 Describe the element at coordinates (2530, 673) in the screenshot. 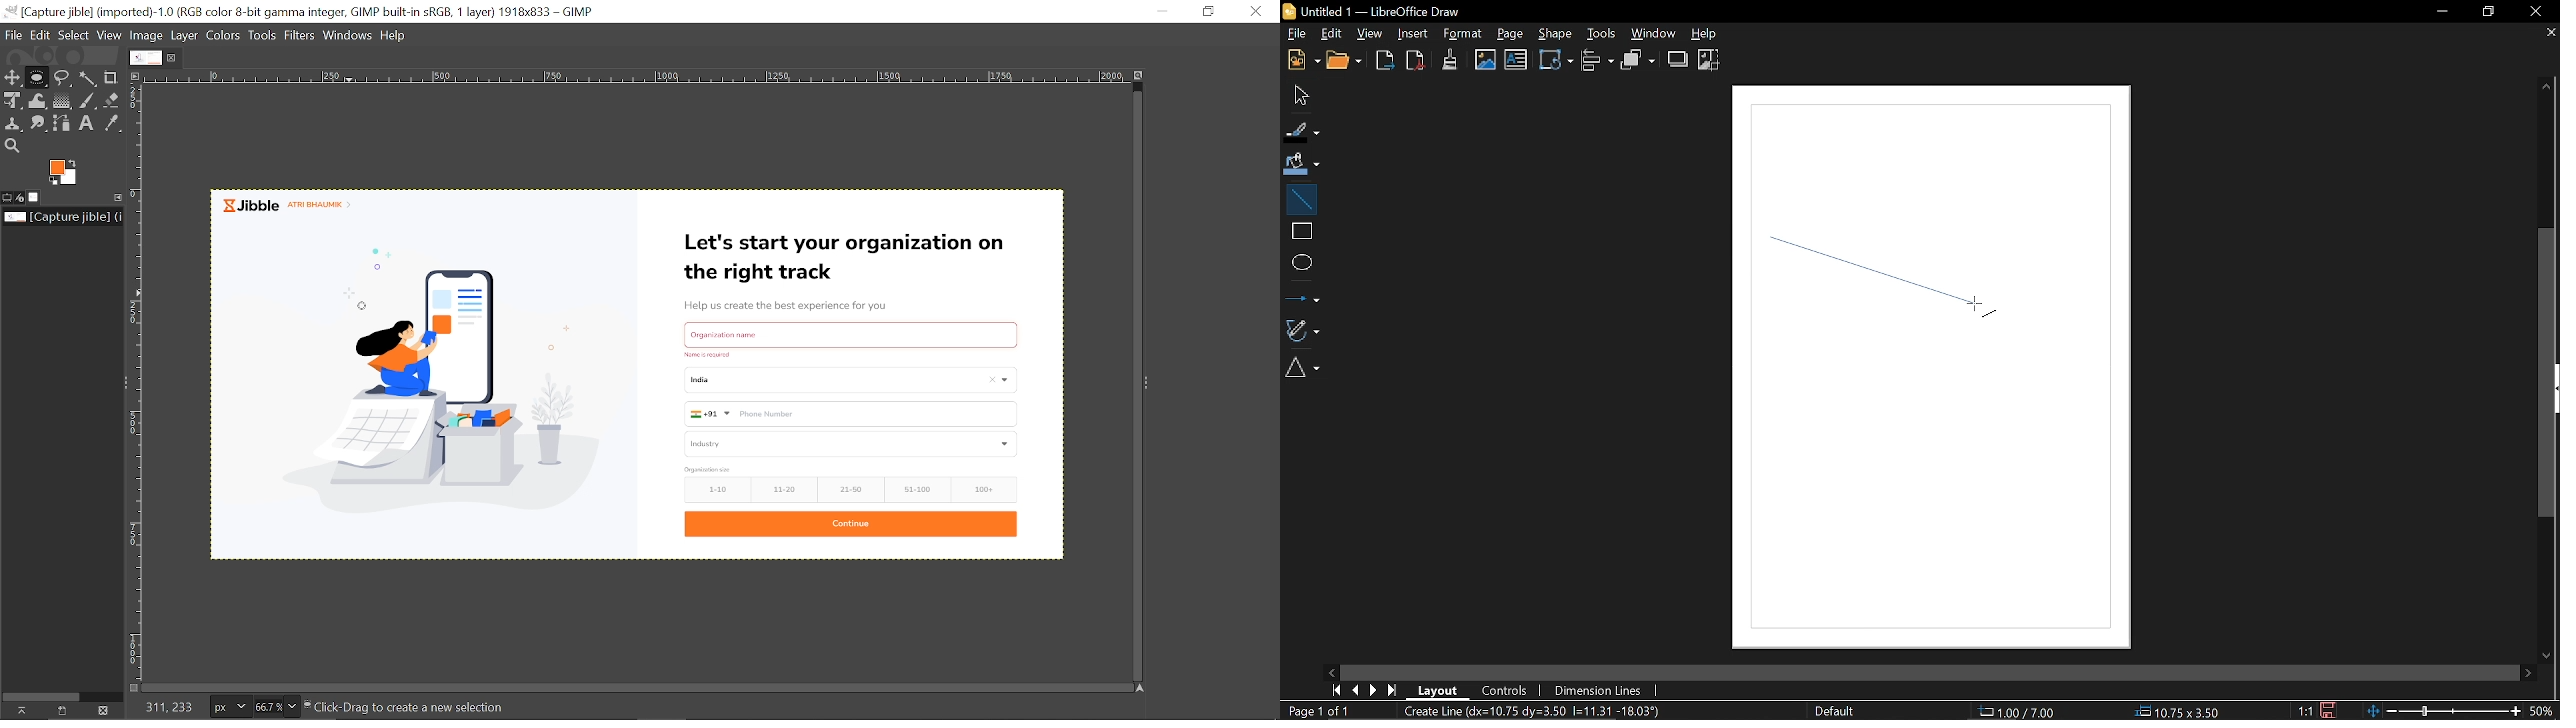

I see `Move right` at that location.